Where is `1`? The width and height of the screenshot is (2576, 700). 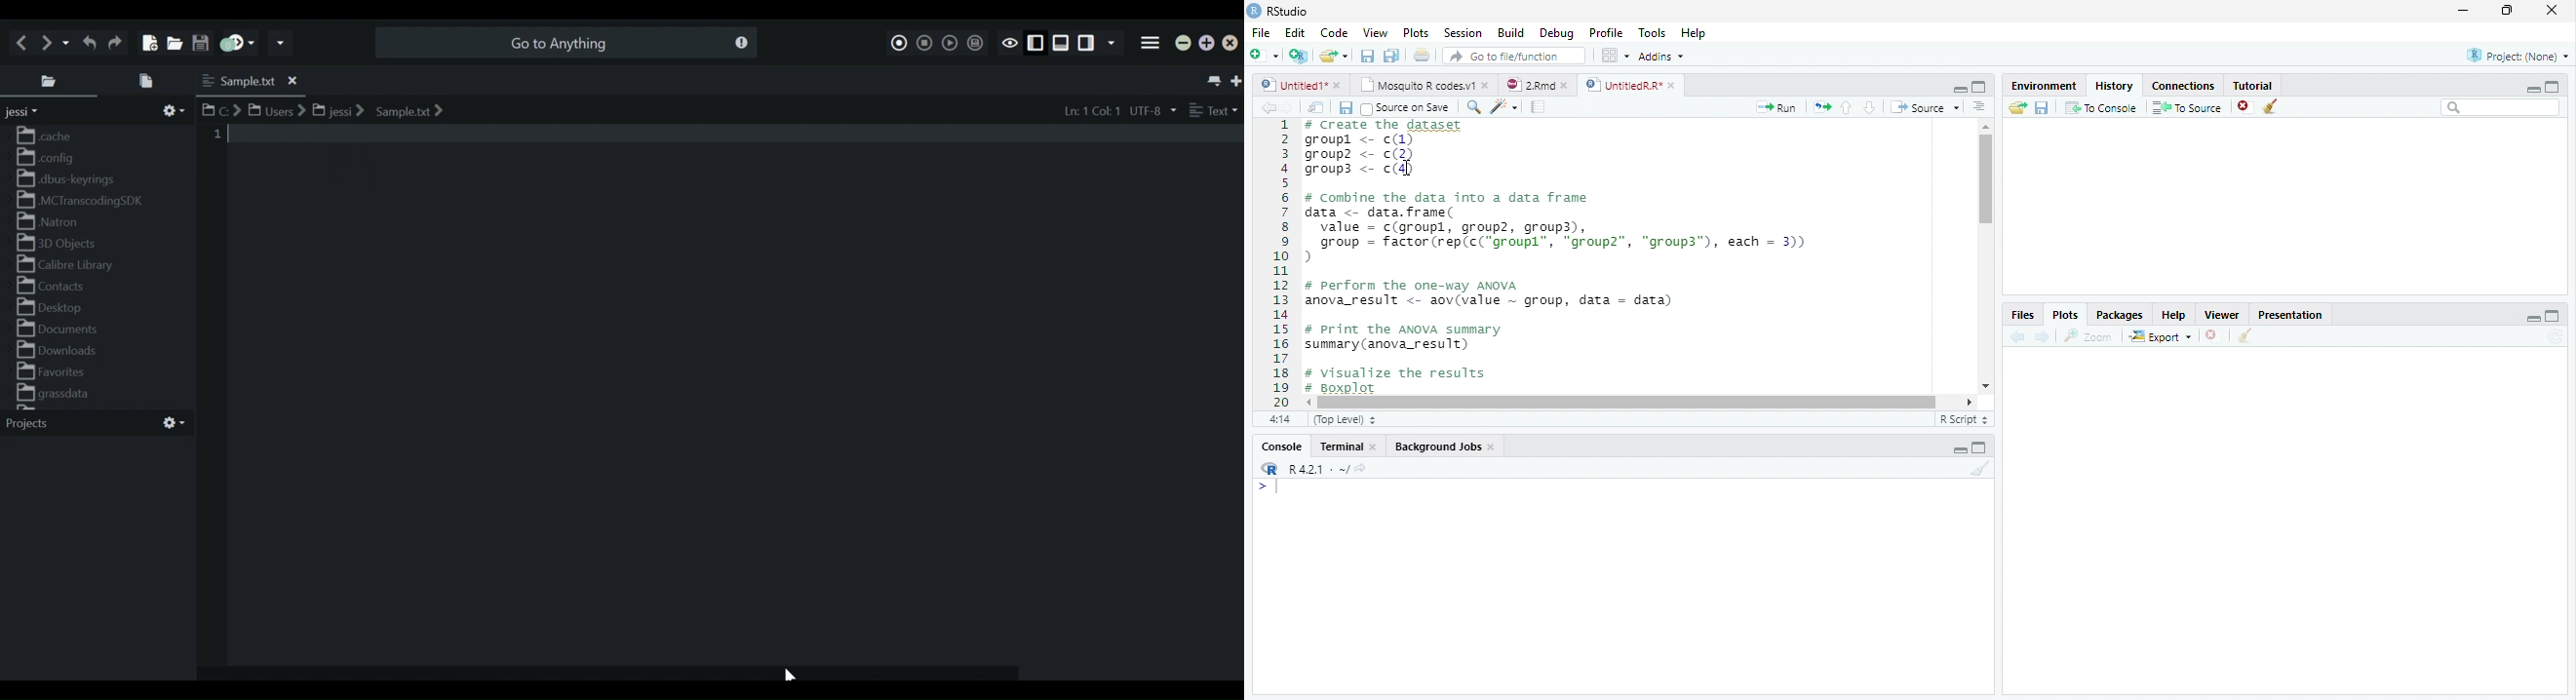 1 is located at coordinates (1280, 261).